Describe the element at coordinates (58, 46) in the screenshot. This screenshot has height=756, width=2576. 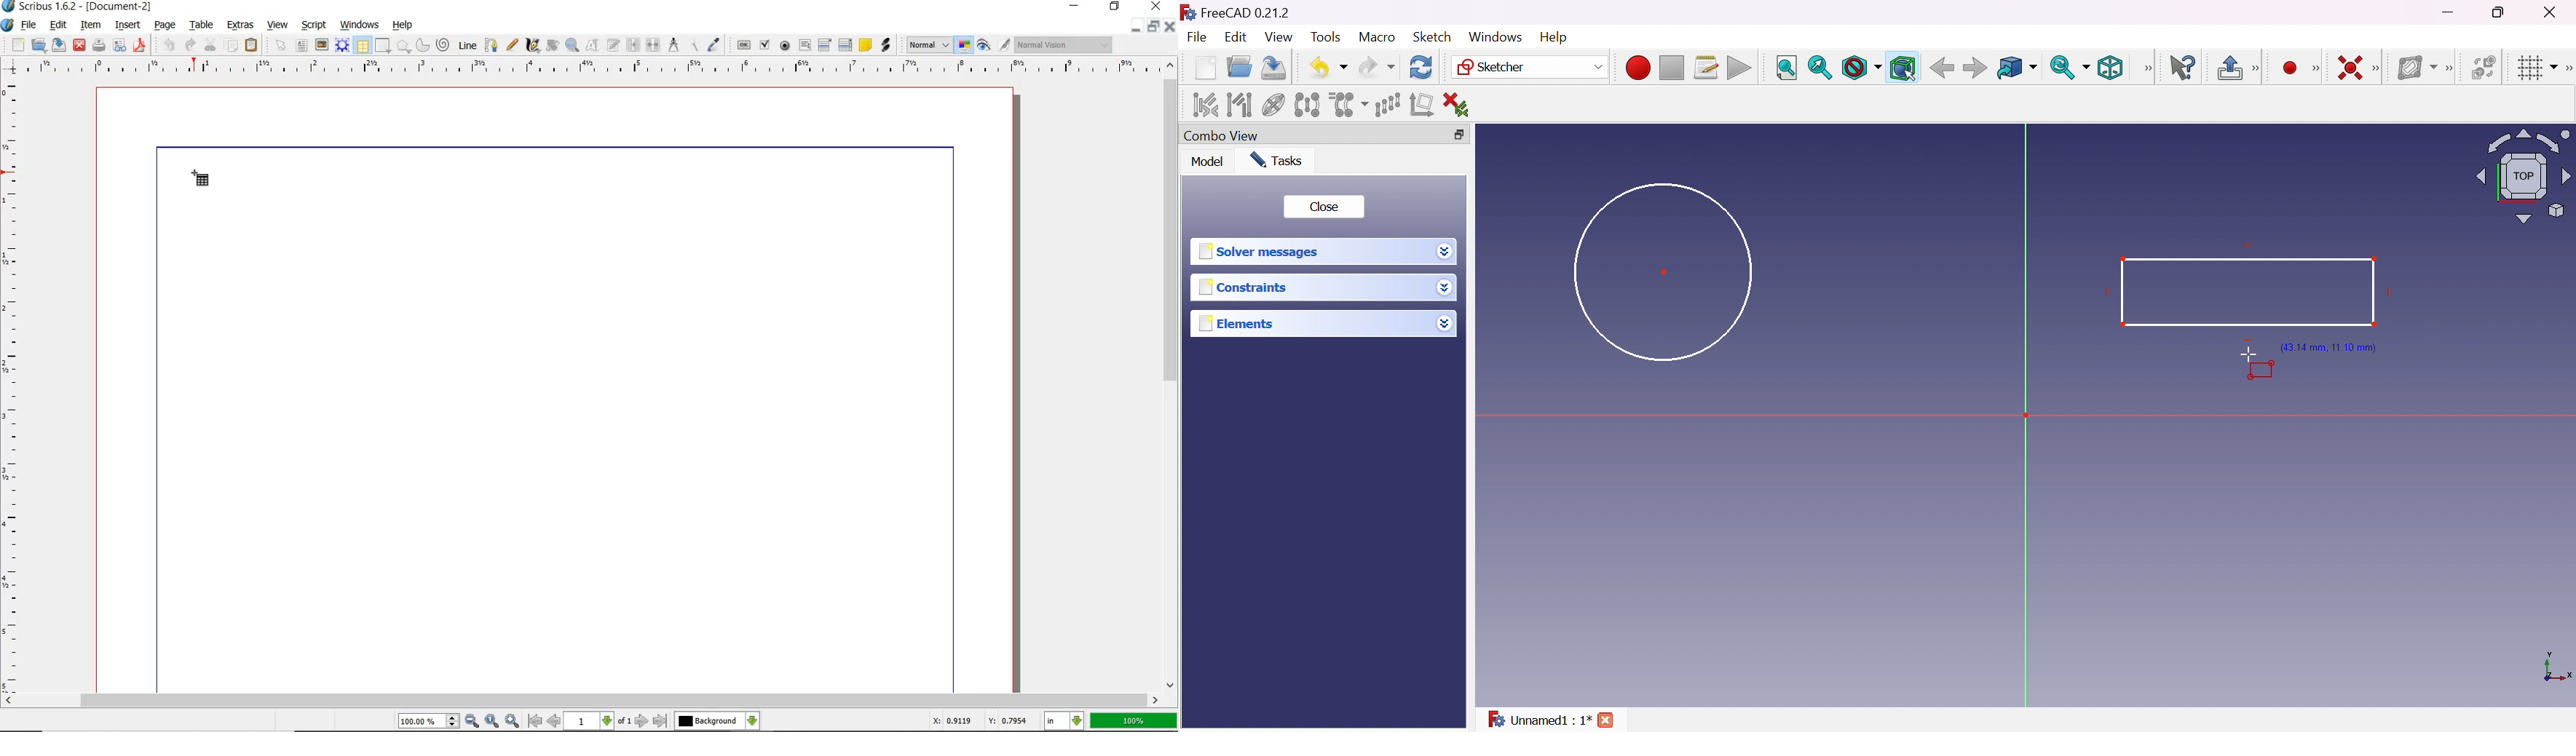
I see `save` at that location.